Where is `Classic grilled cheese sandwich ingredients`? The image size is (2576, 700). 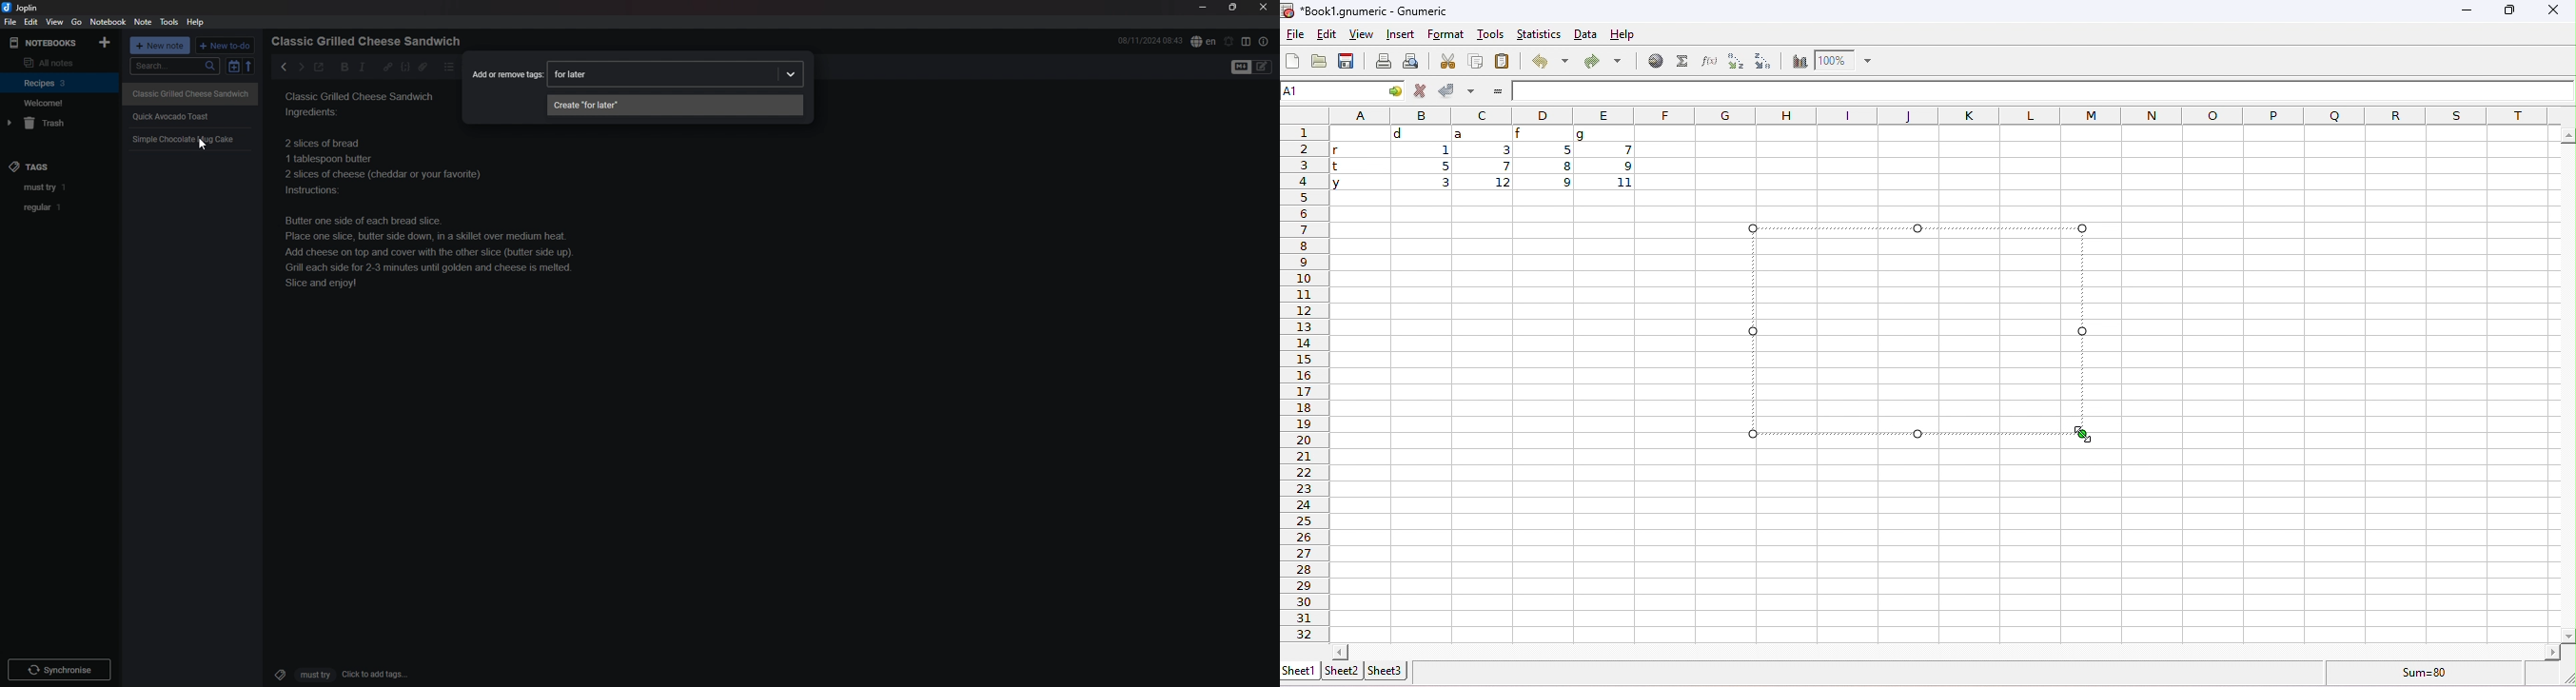 Classic grilled cheese sandwich ingredients is located at coordinates (362, 107).